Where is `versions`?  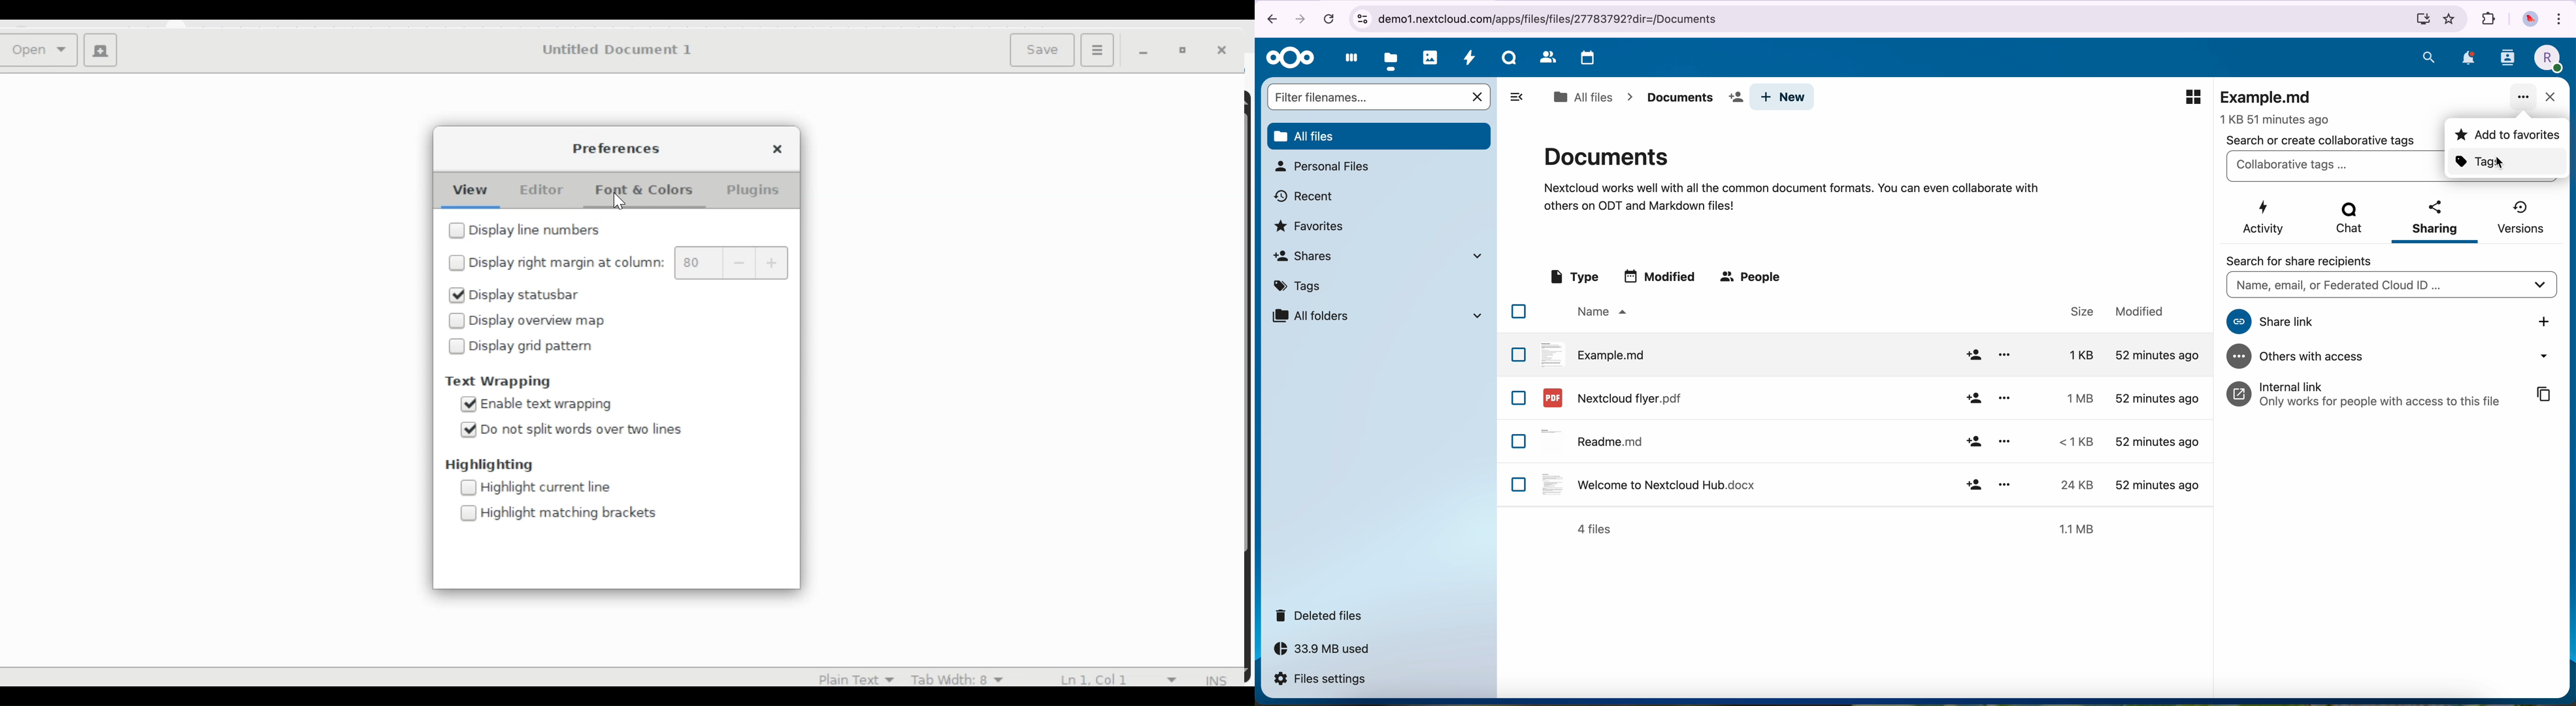
versions is located at coordinates (2520, 217).